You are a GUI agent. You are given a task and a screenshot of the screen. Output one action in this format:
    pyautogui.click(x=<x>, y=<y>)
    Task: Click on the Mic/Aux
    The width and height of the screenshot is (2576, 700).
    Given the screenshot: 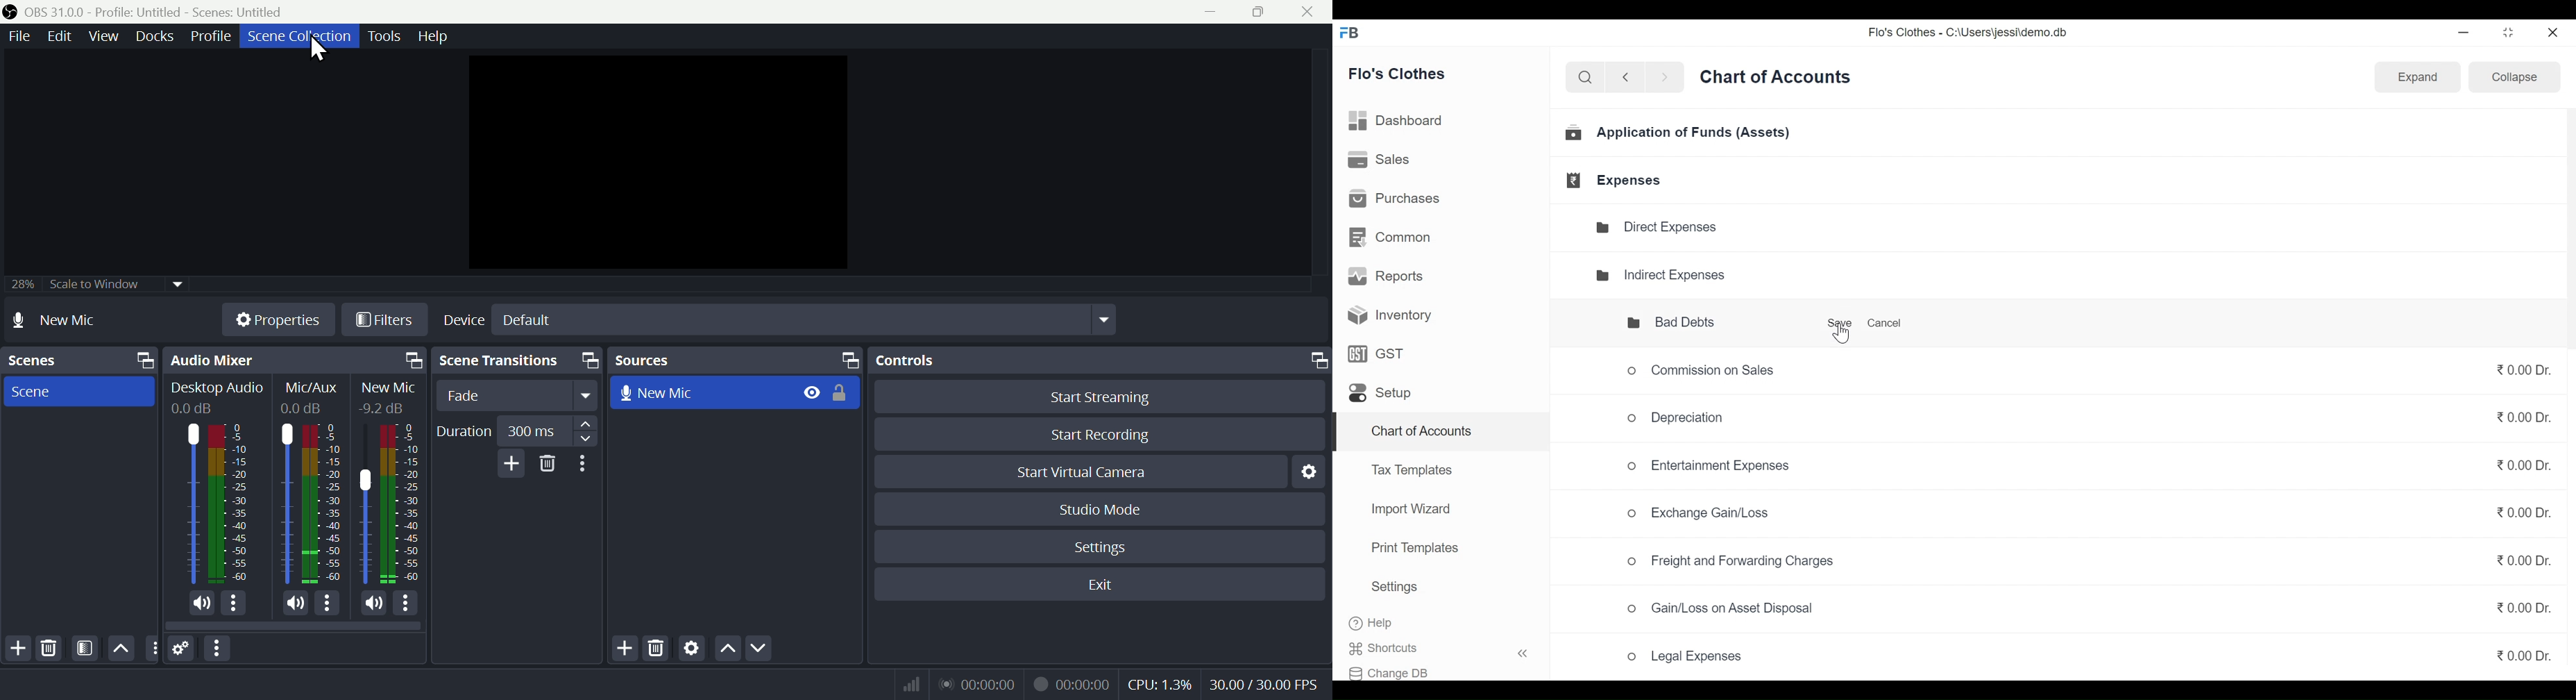 What is the action you would take?
    pyautogui.click(x=284, y=503)
    